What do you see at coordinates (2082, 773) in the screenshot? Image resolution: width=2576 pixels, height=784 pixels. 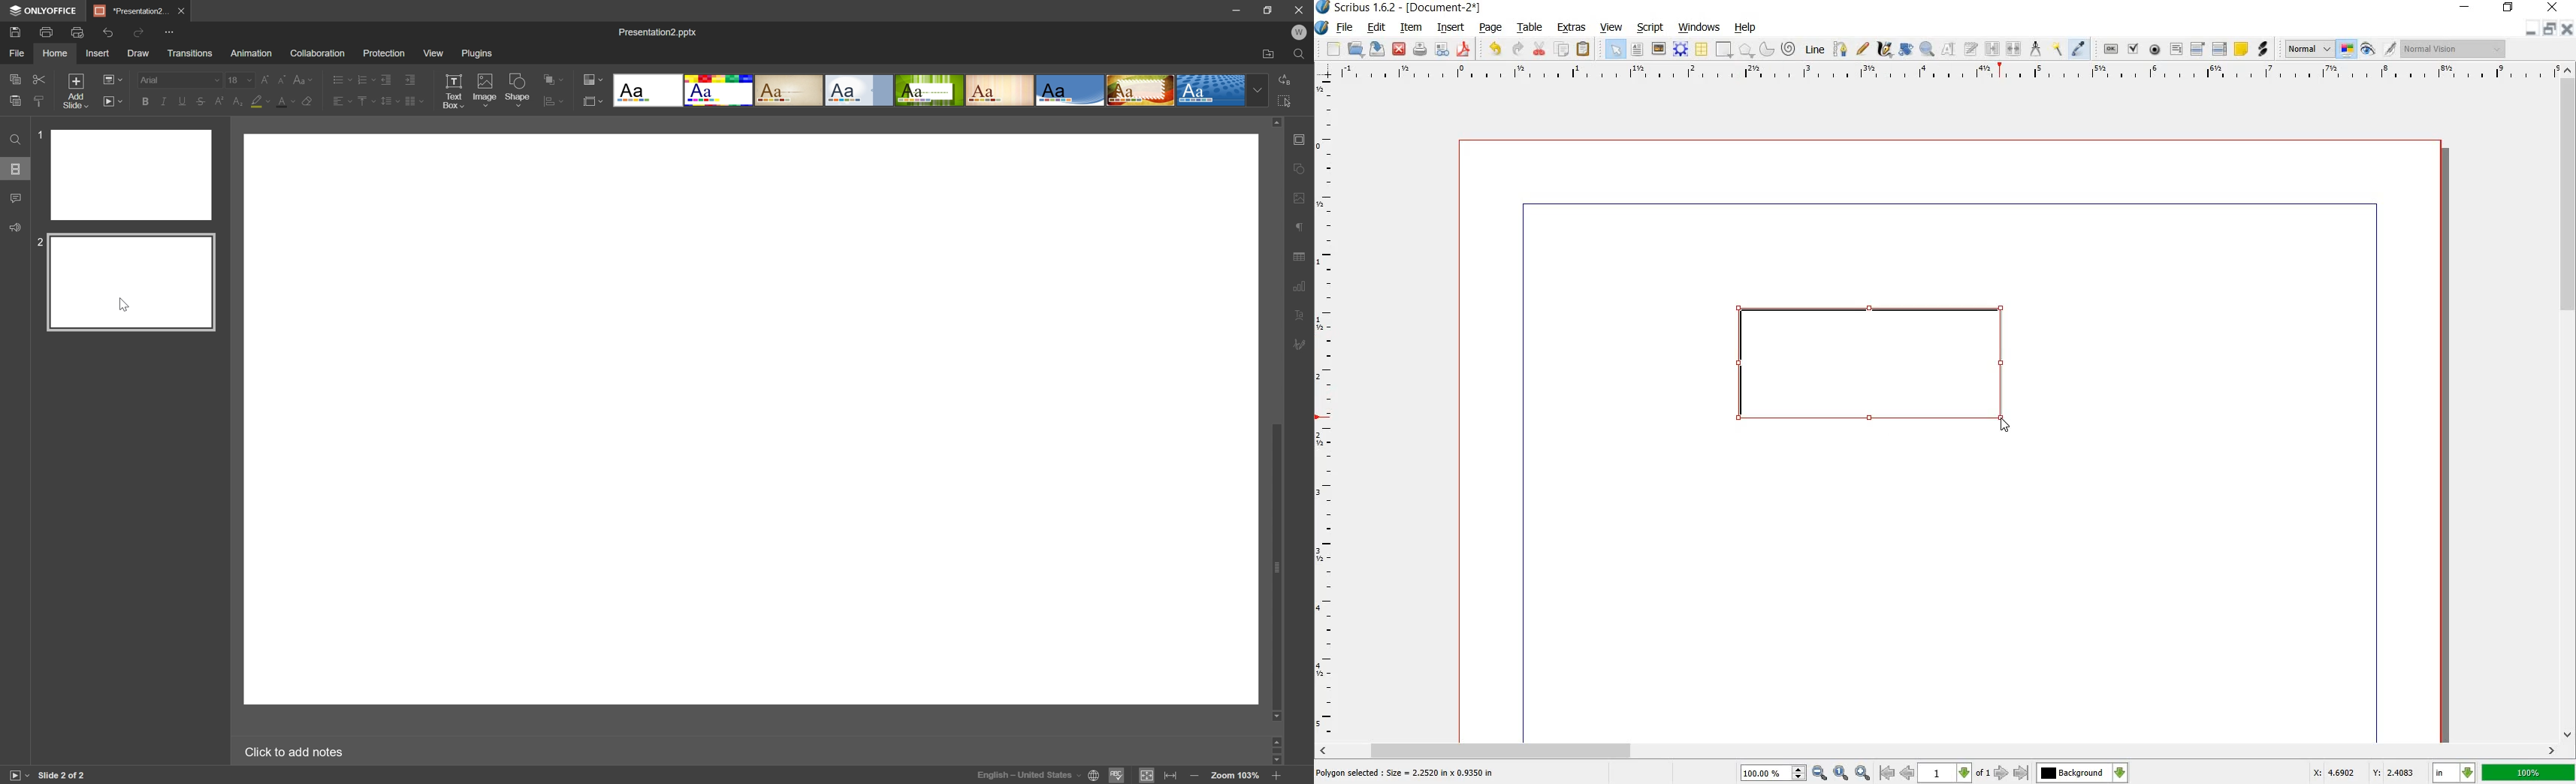 I see `select the current layer` at bounding box center [2082, 773].